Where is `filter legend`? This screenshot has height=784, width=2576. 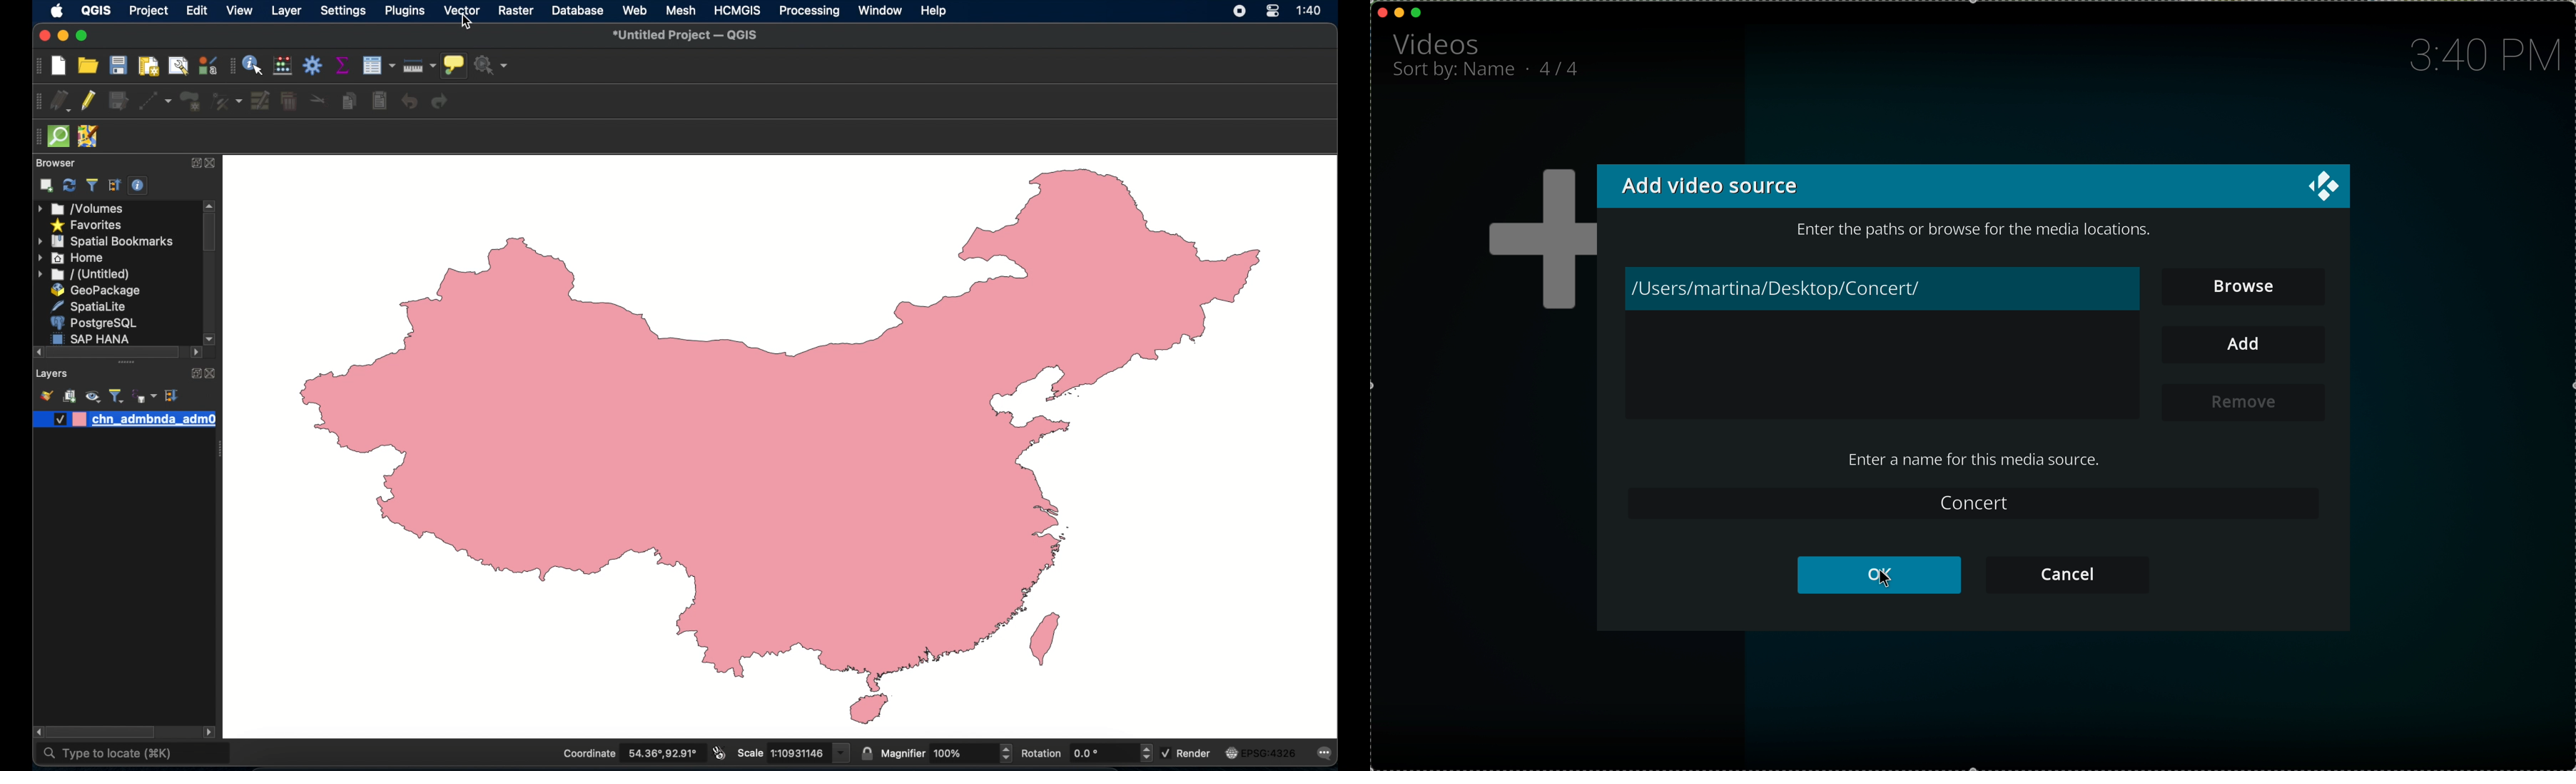
filter legend is located at coordinates (117, 395).